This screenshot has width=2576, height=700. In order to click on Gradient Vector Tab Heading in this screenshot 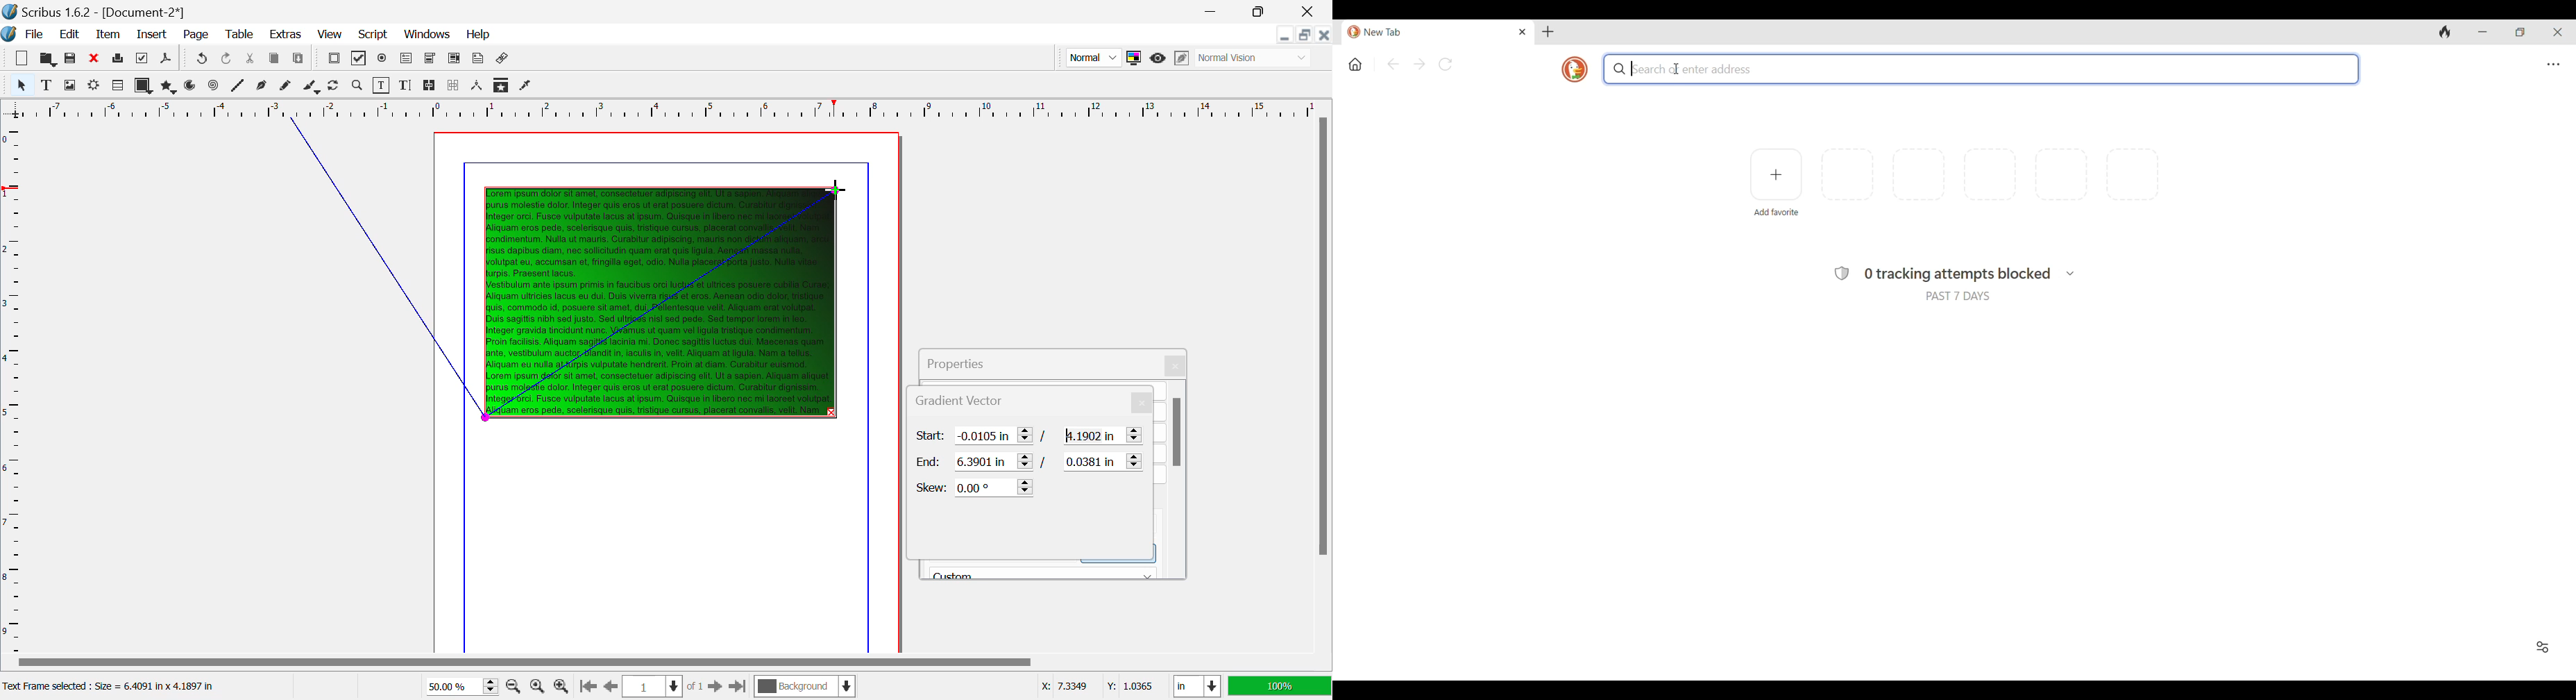, I will do `click(920, 401)`.